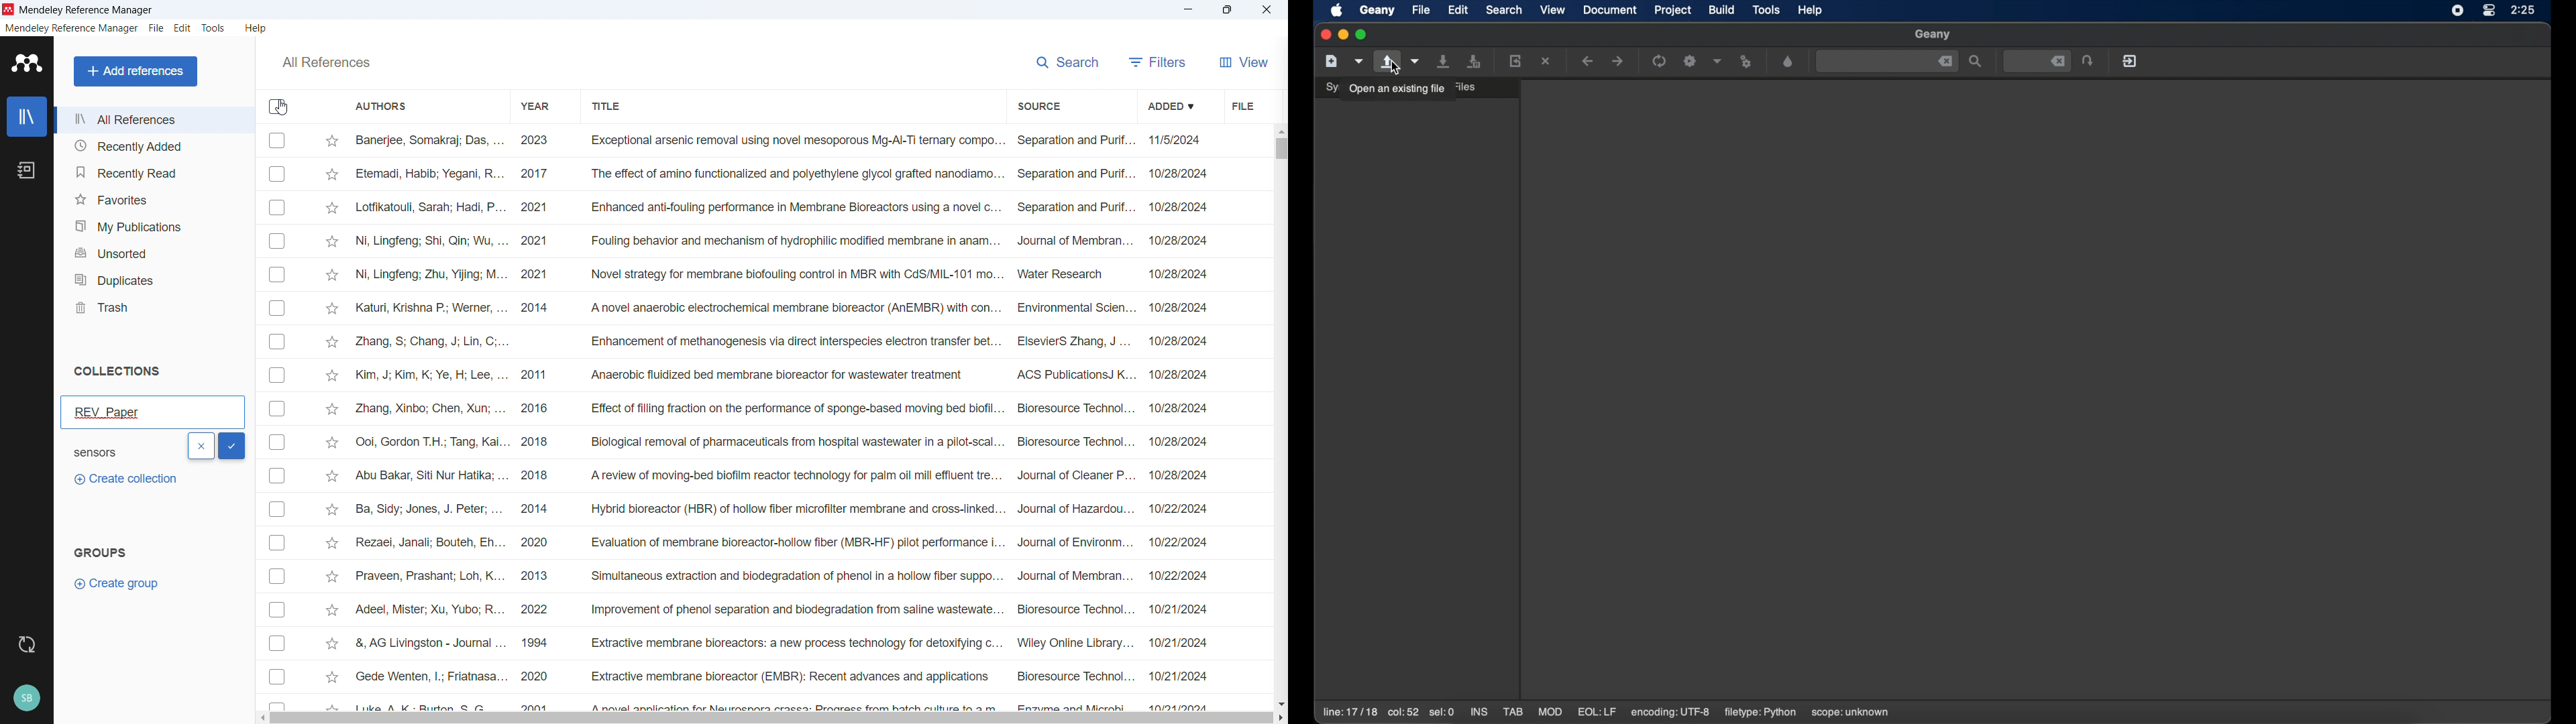 This screenshot has height=728, width=2576. I want to click on Trash , so click(153, 306).